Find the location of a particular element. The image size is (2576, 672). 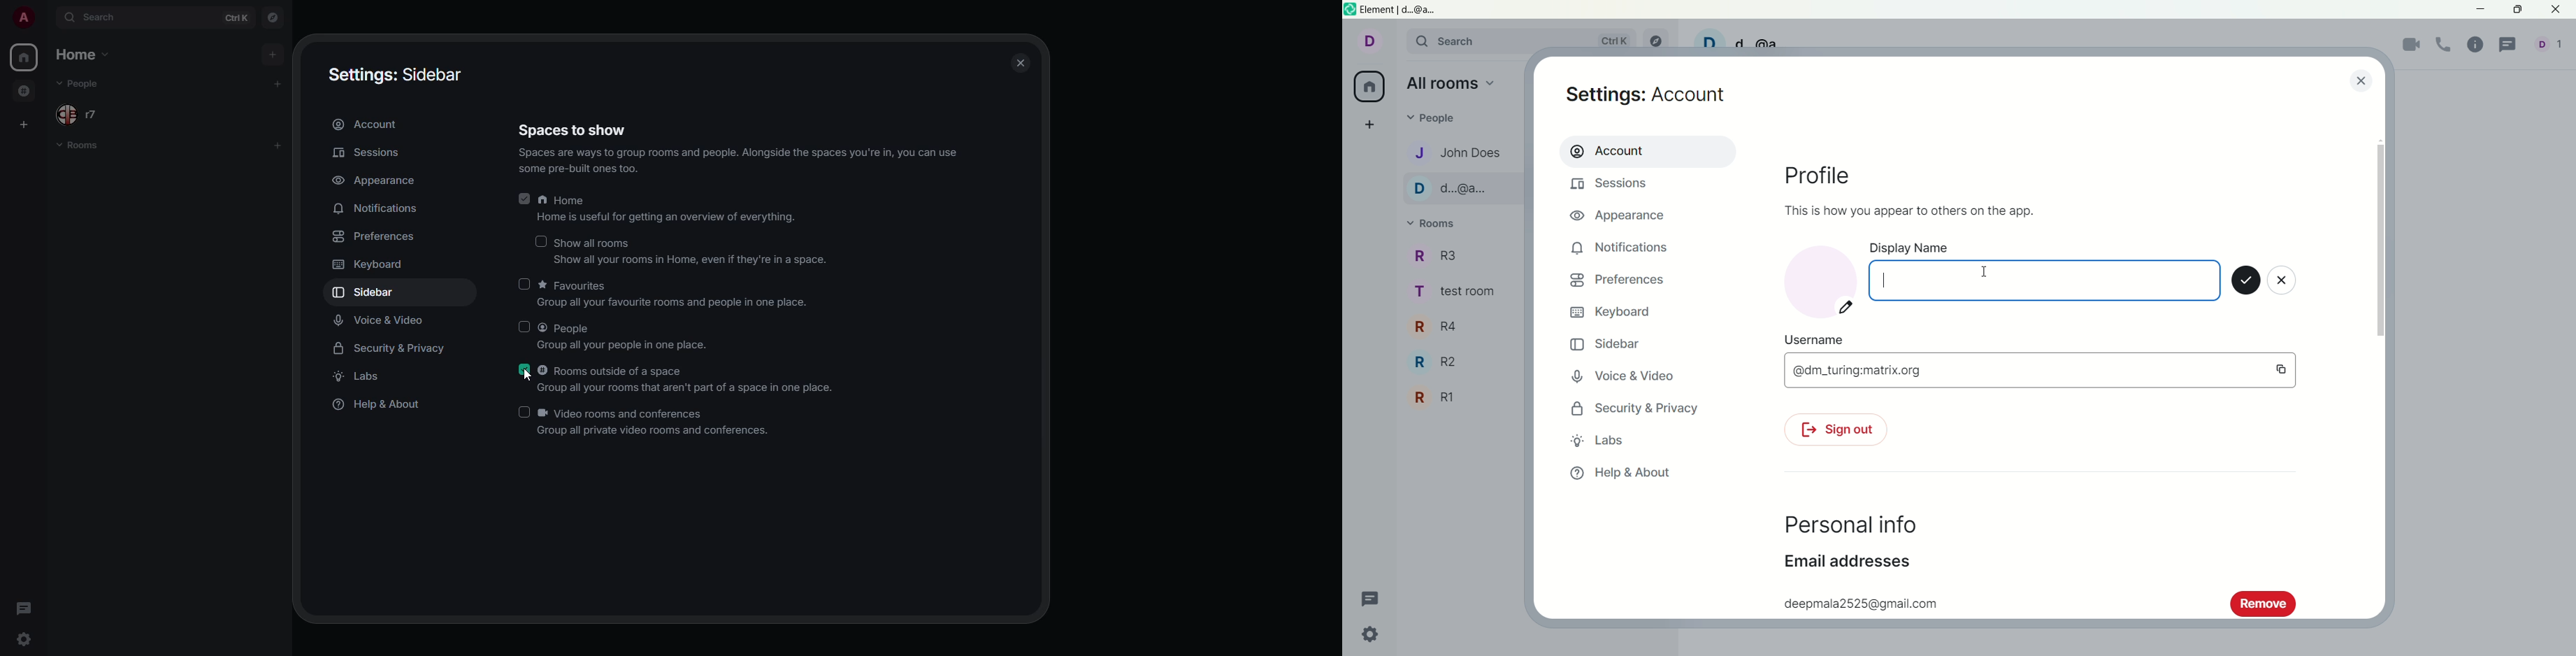

home is located at coordinates (80, 55).